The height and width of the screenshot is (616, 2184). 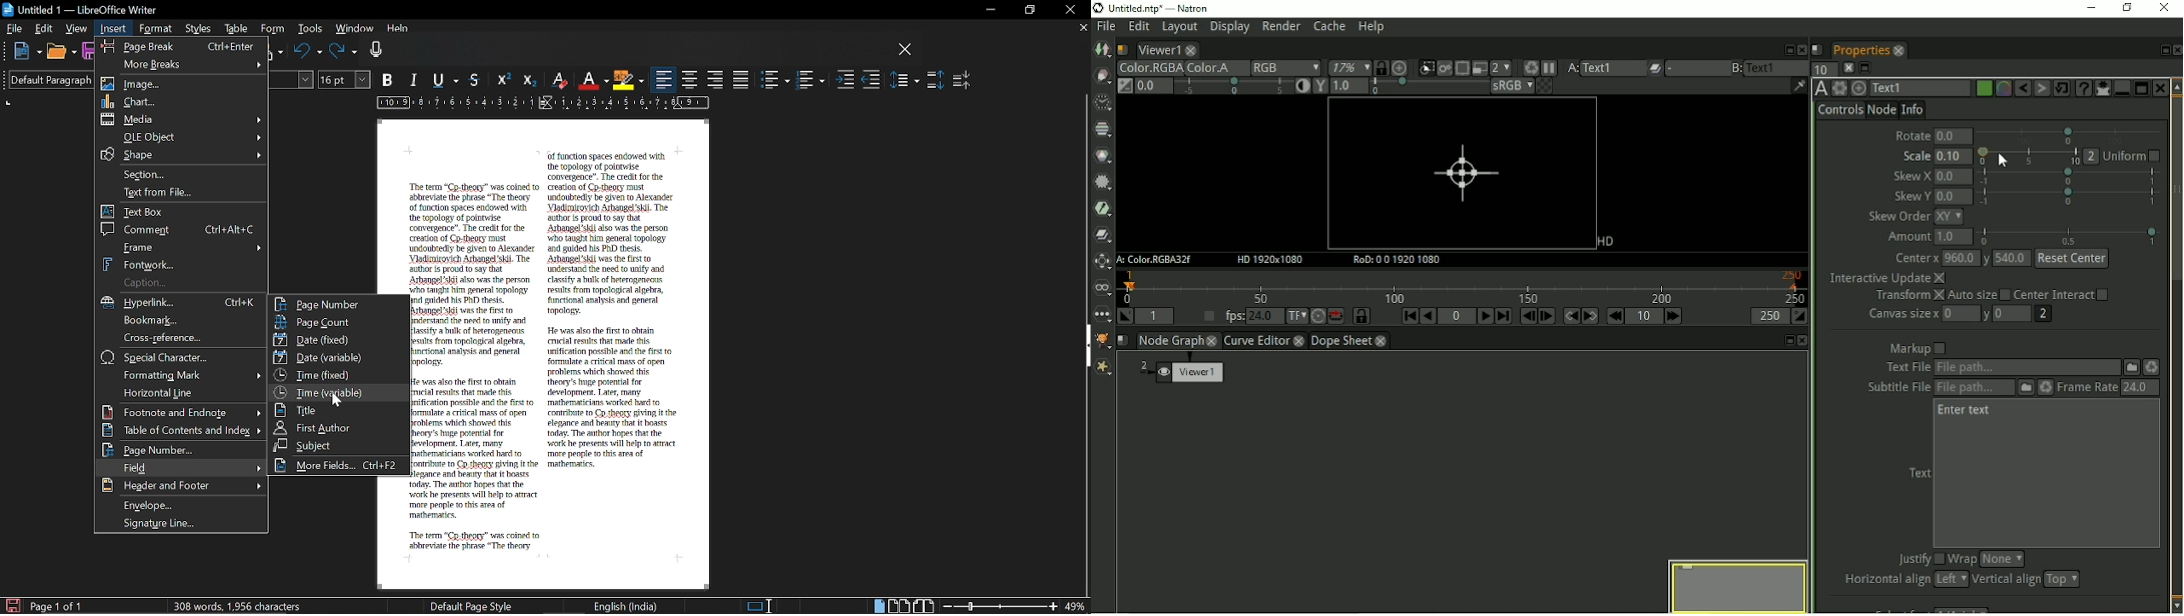 I want to click on Edit, so click(x=45, y=28).